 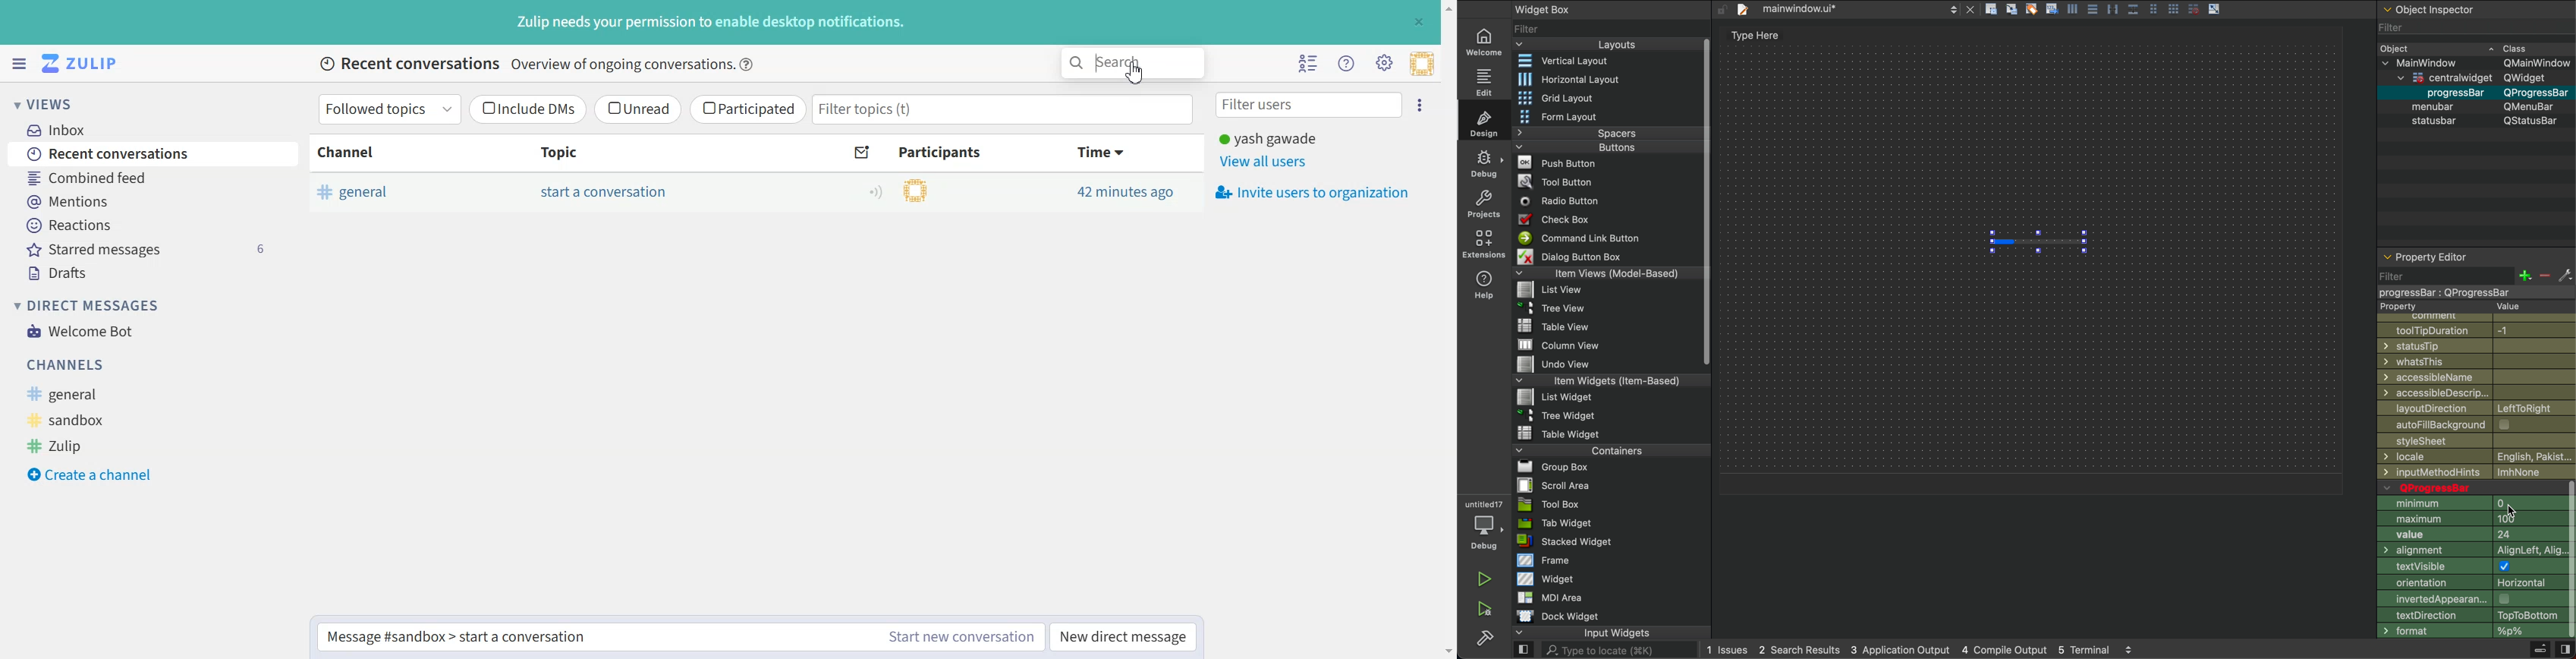 What do you see at coordinates (1102, 153) in the screenshot?
I see `Time` at bounding box center [1102, 153].